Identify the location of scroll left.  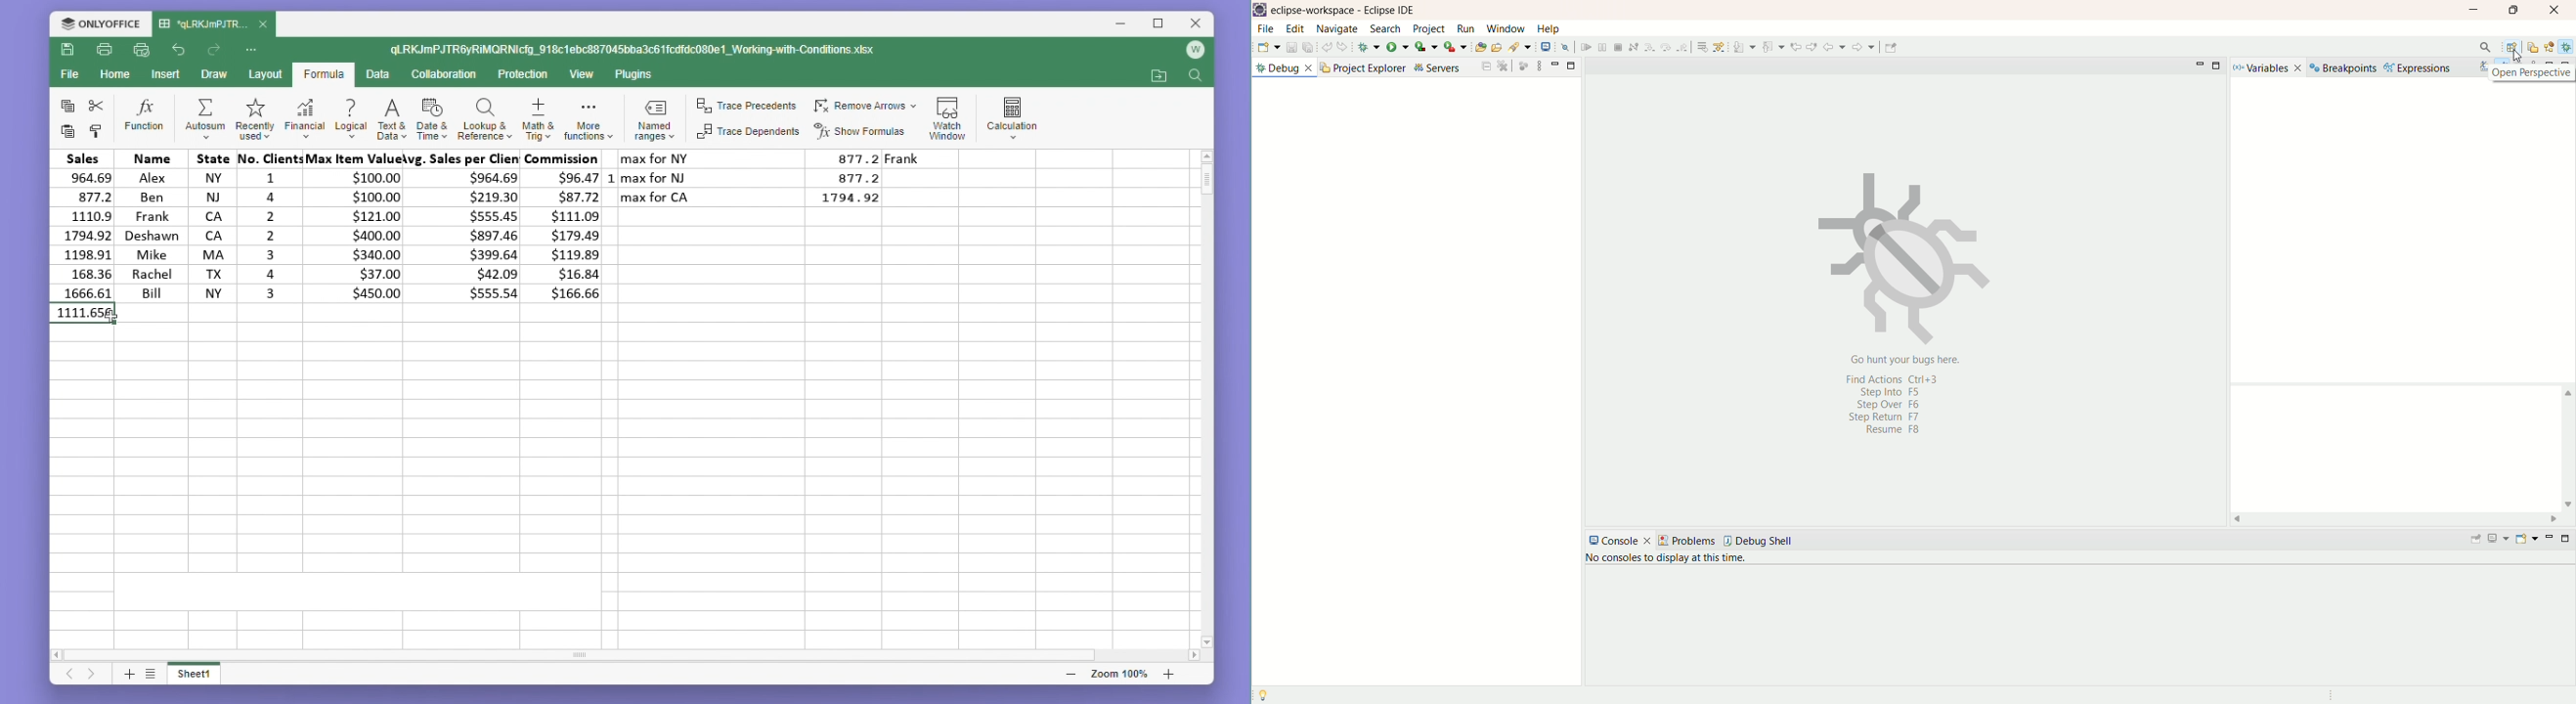
(60, 657).